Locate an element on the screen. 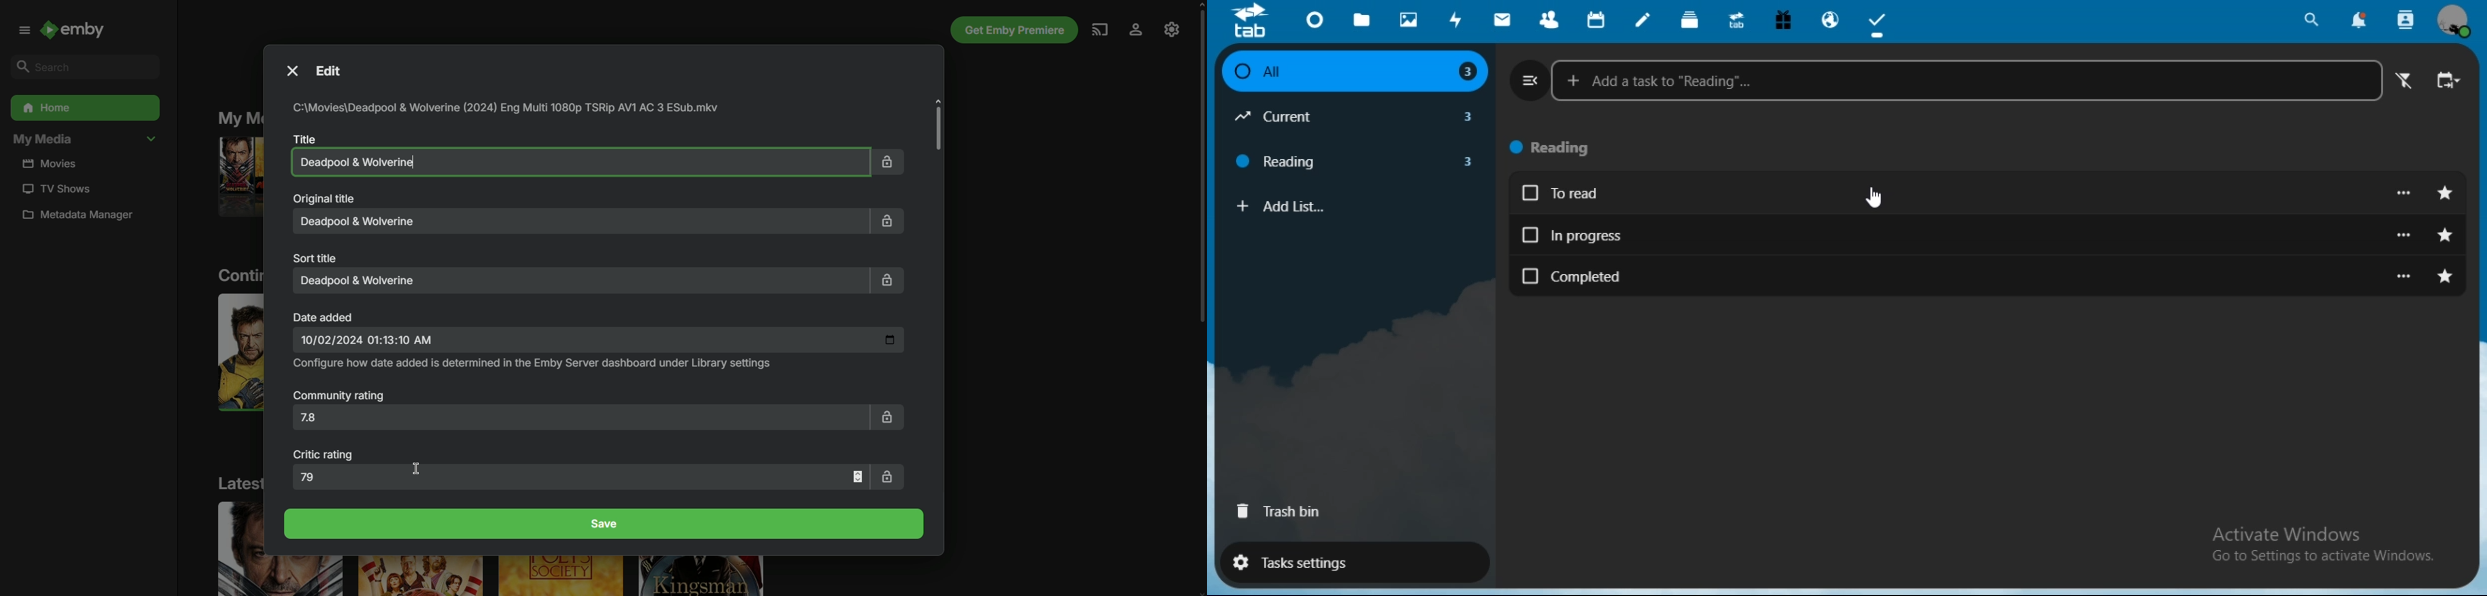  contacts is located at coordinates (1546, 20).